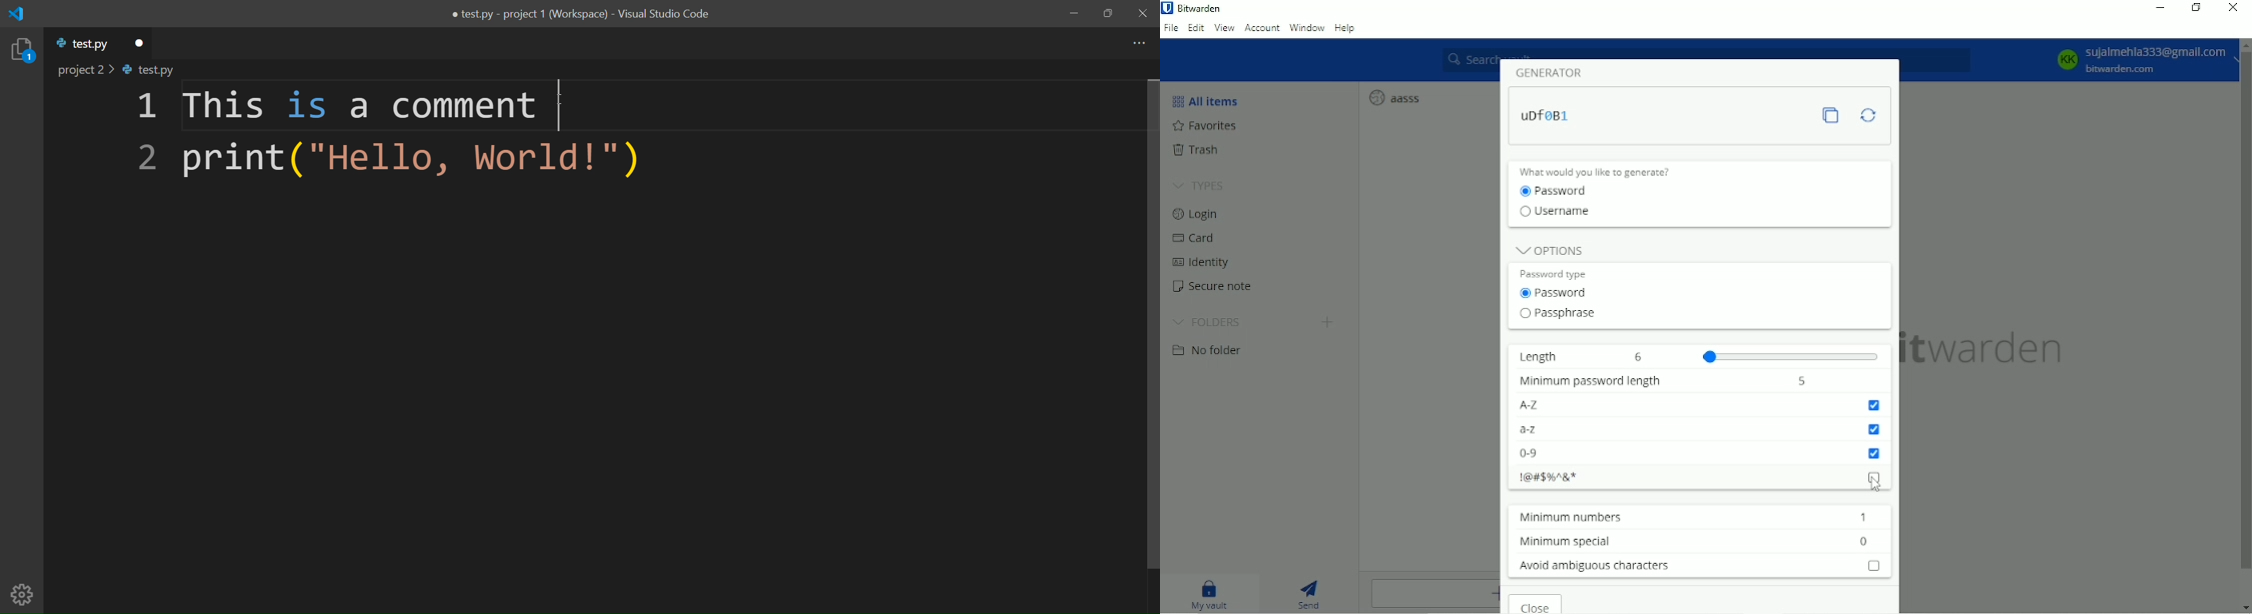 The image size is (2268, 616). What do you see at coordinates (1570, 518) in the screenshot?
I see `Minimum numbers` at bounding box center [1570, 518].